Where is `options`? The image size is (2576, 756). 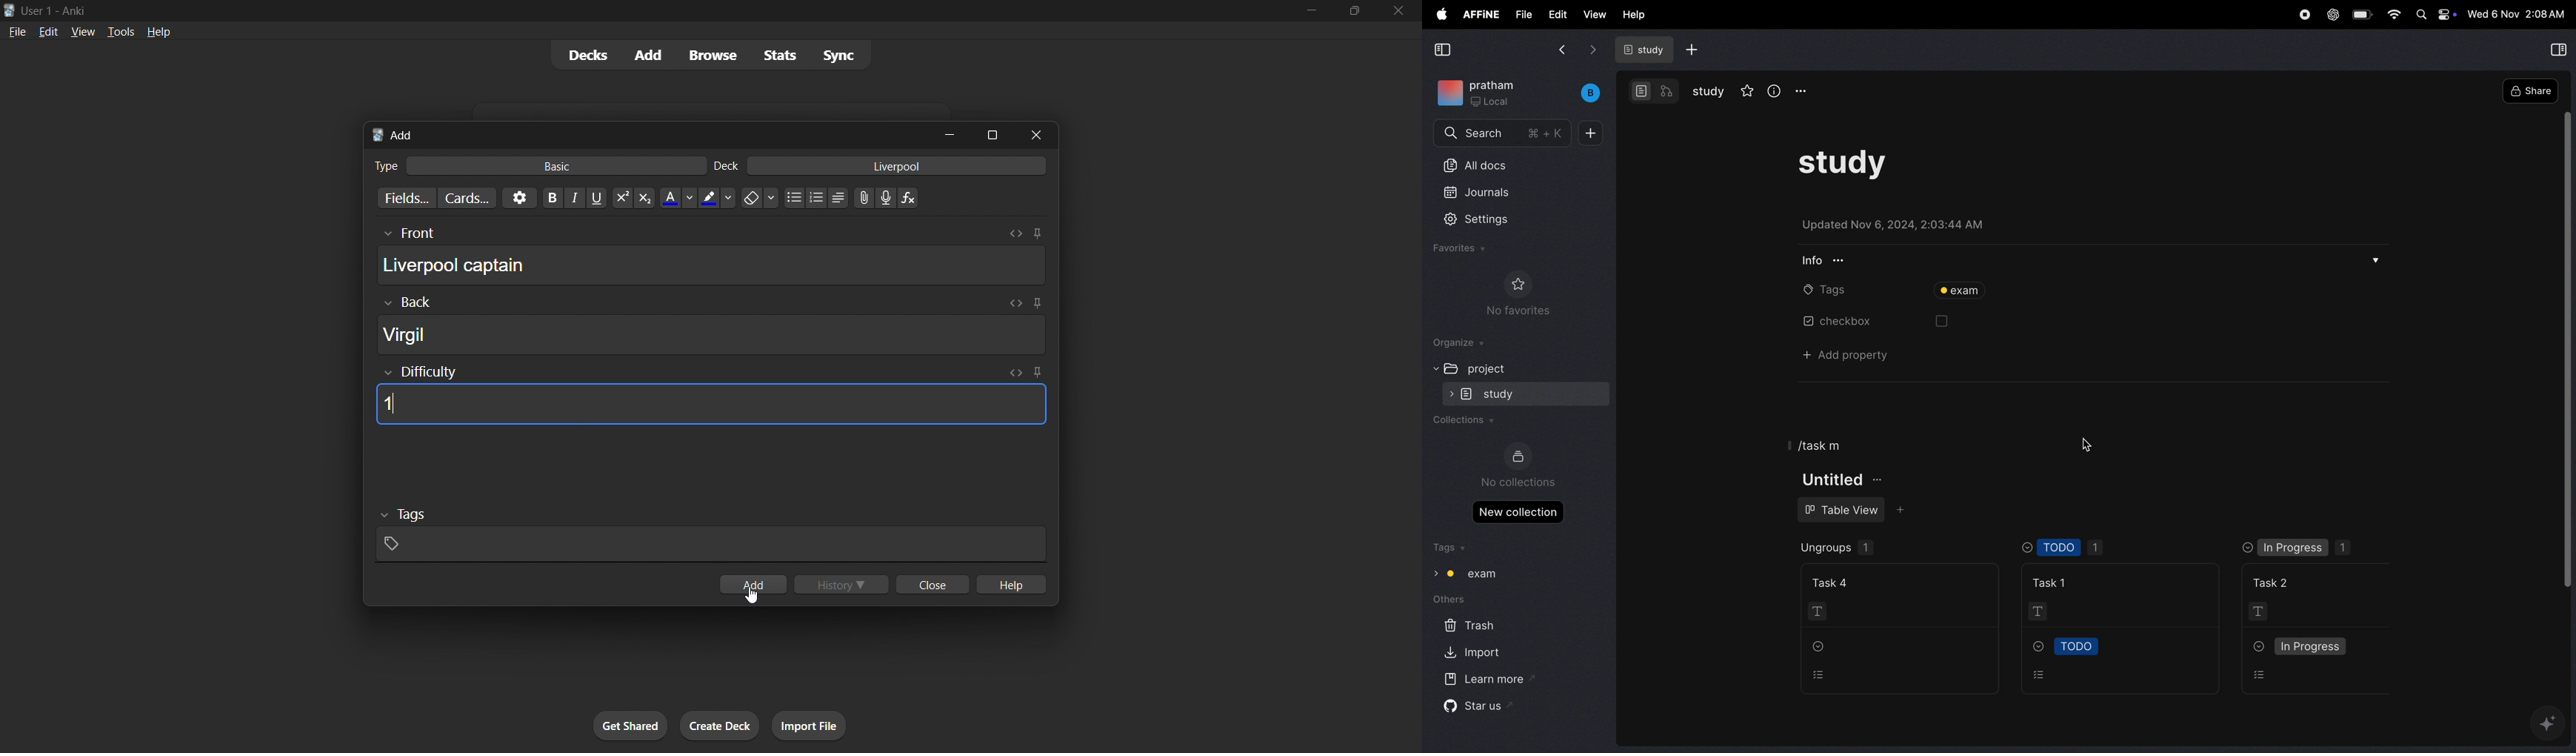 options is located at coordinates (519, 198).